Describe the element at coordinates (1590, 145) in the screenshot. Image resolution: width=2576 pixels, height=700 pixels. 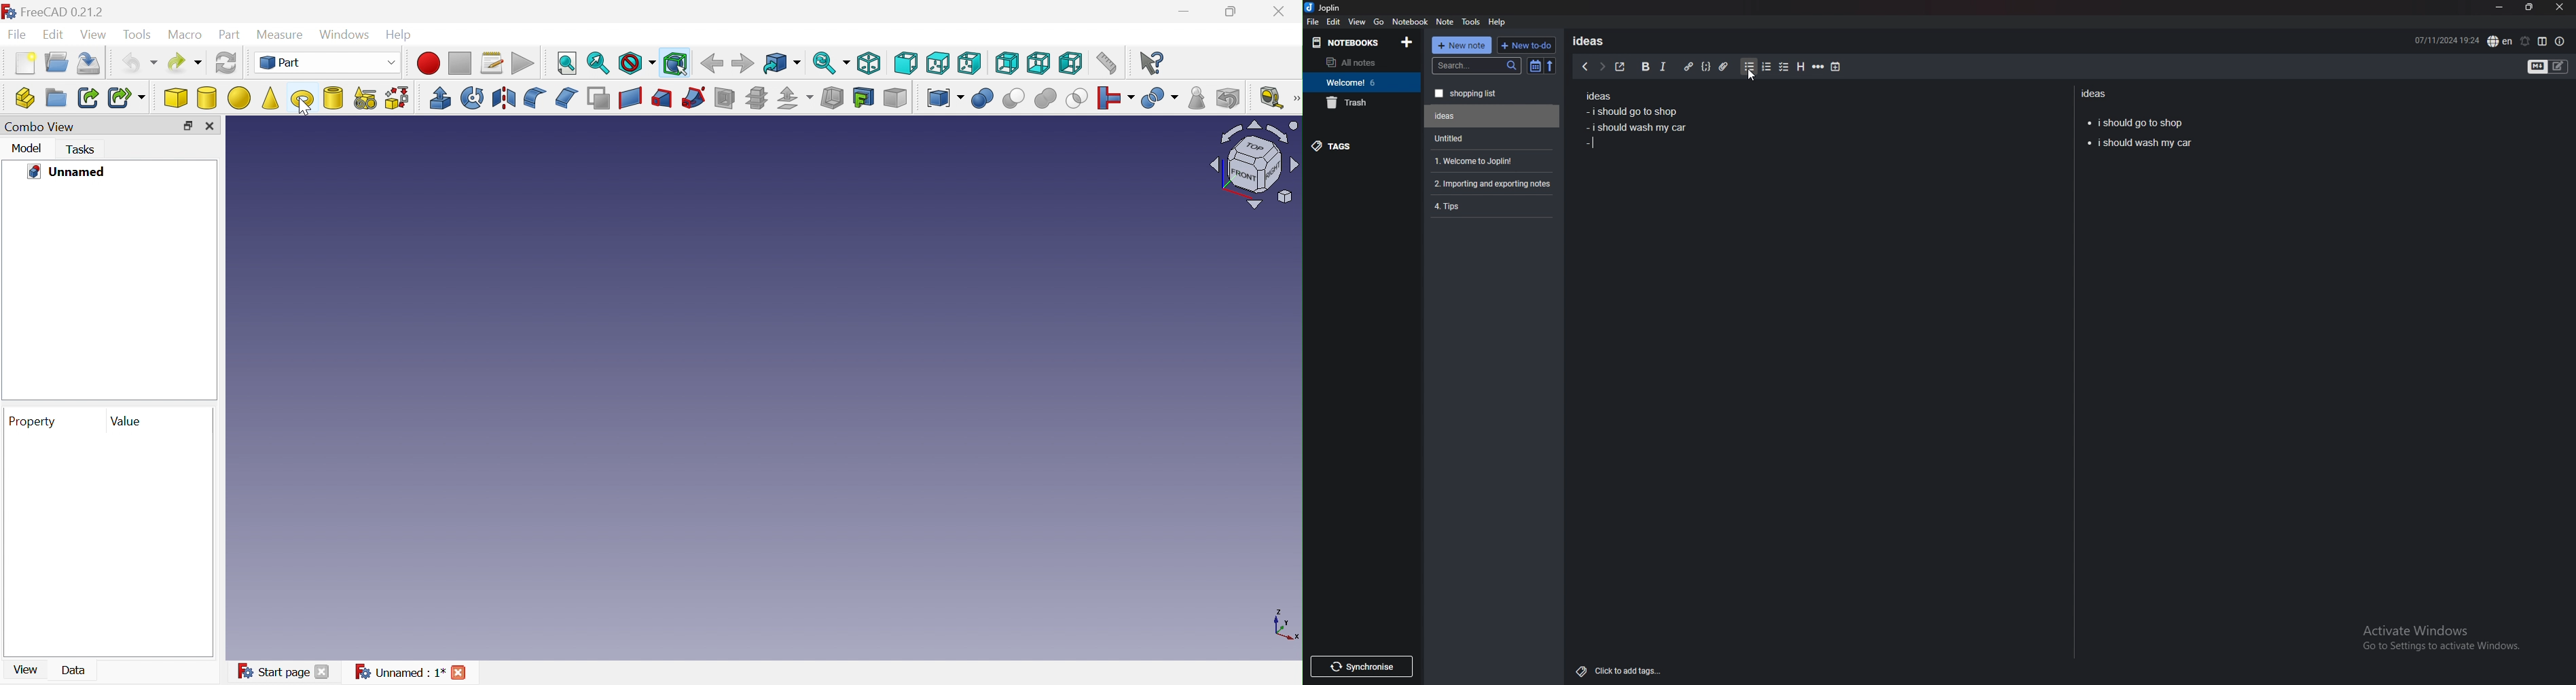
I see `bullet point` at that location.